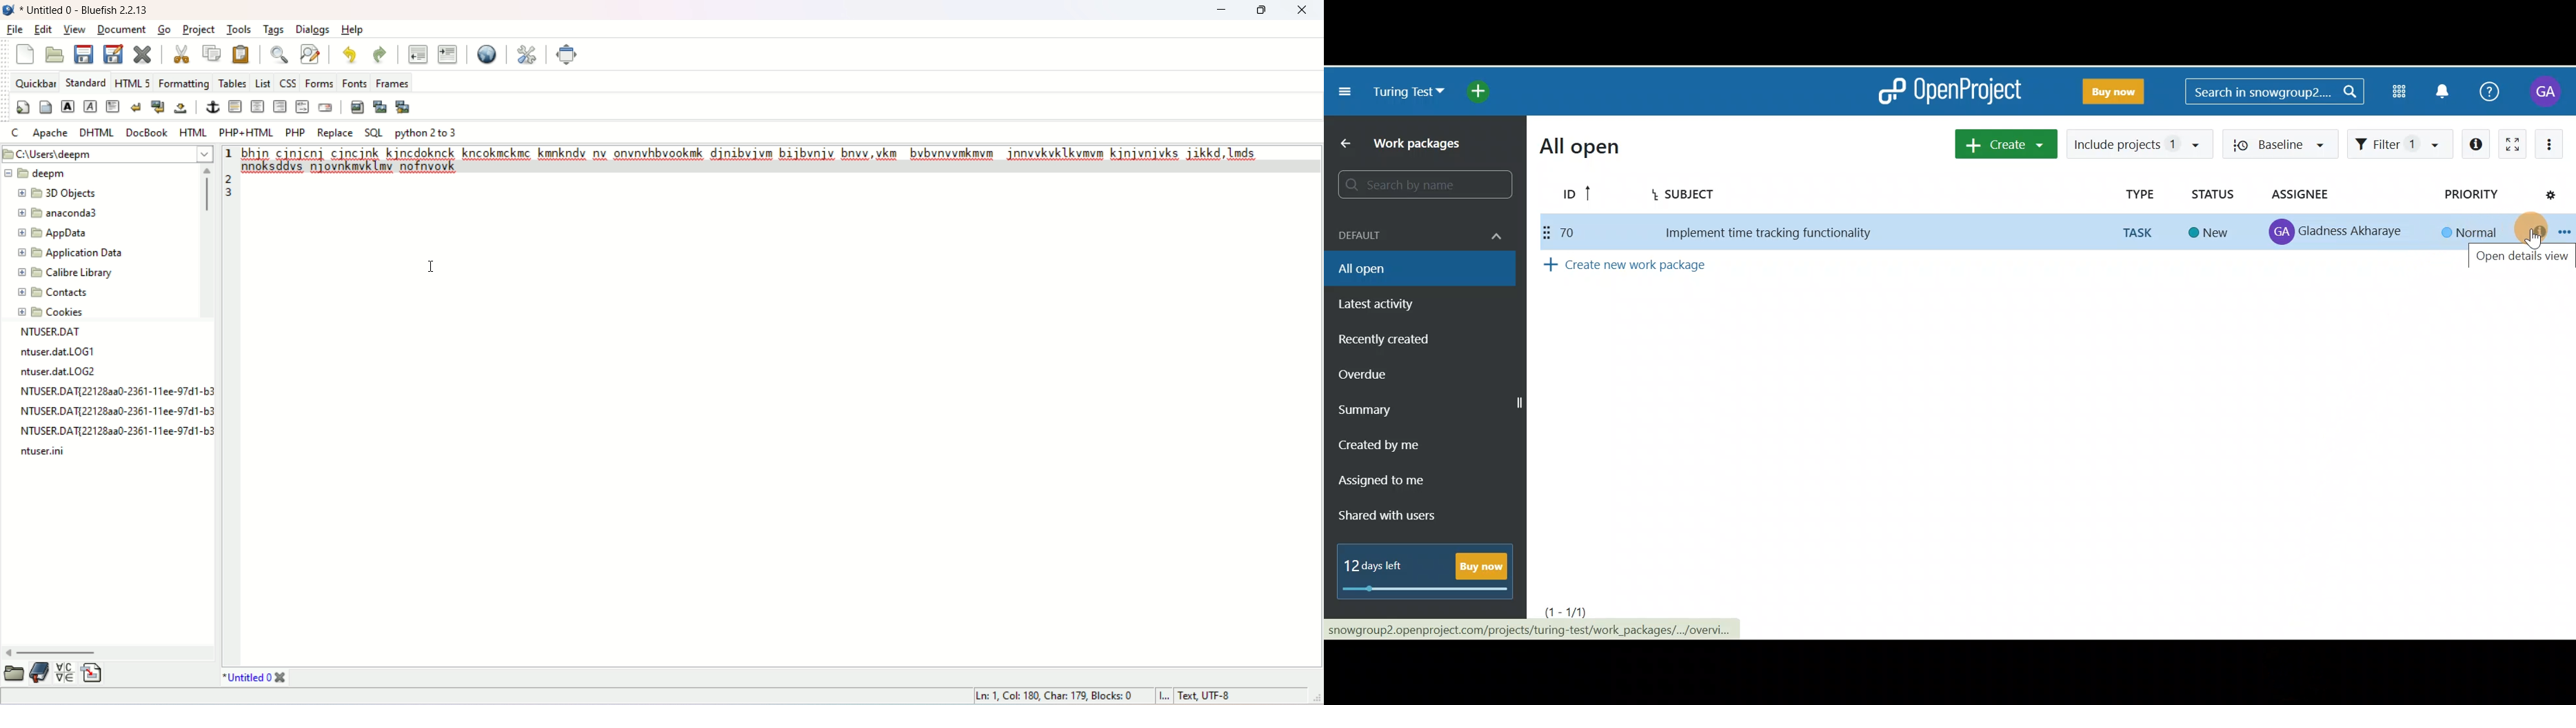  What do you see at coordinates (1633, 266) in the screenshot?
I see `Create new work package` at bounding box center [1633, 266].